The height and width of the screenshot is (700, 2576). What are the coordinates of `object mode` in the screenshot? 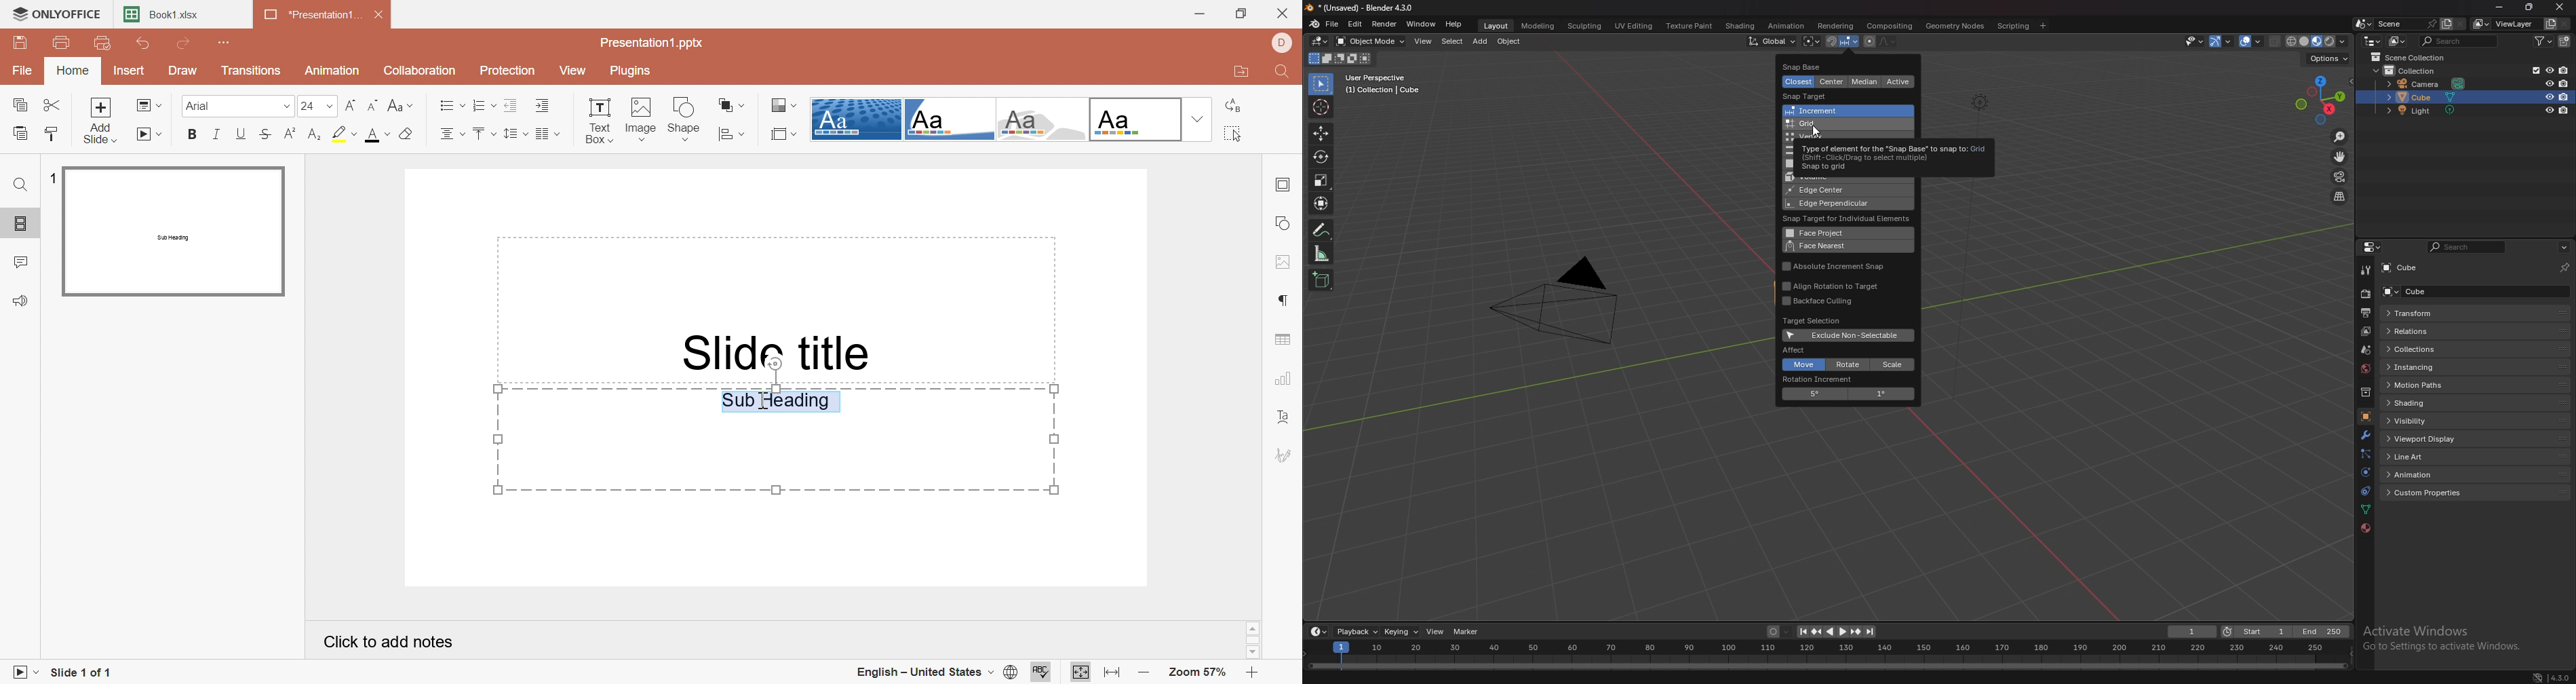 It's located at (1371, 41).